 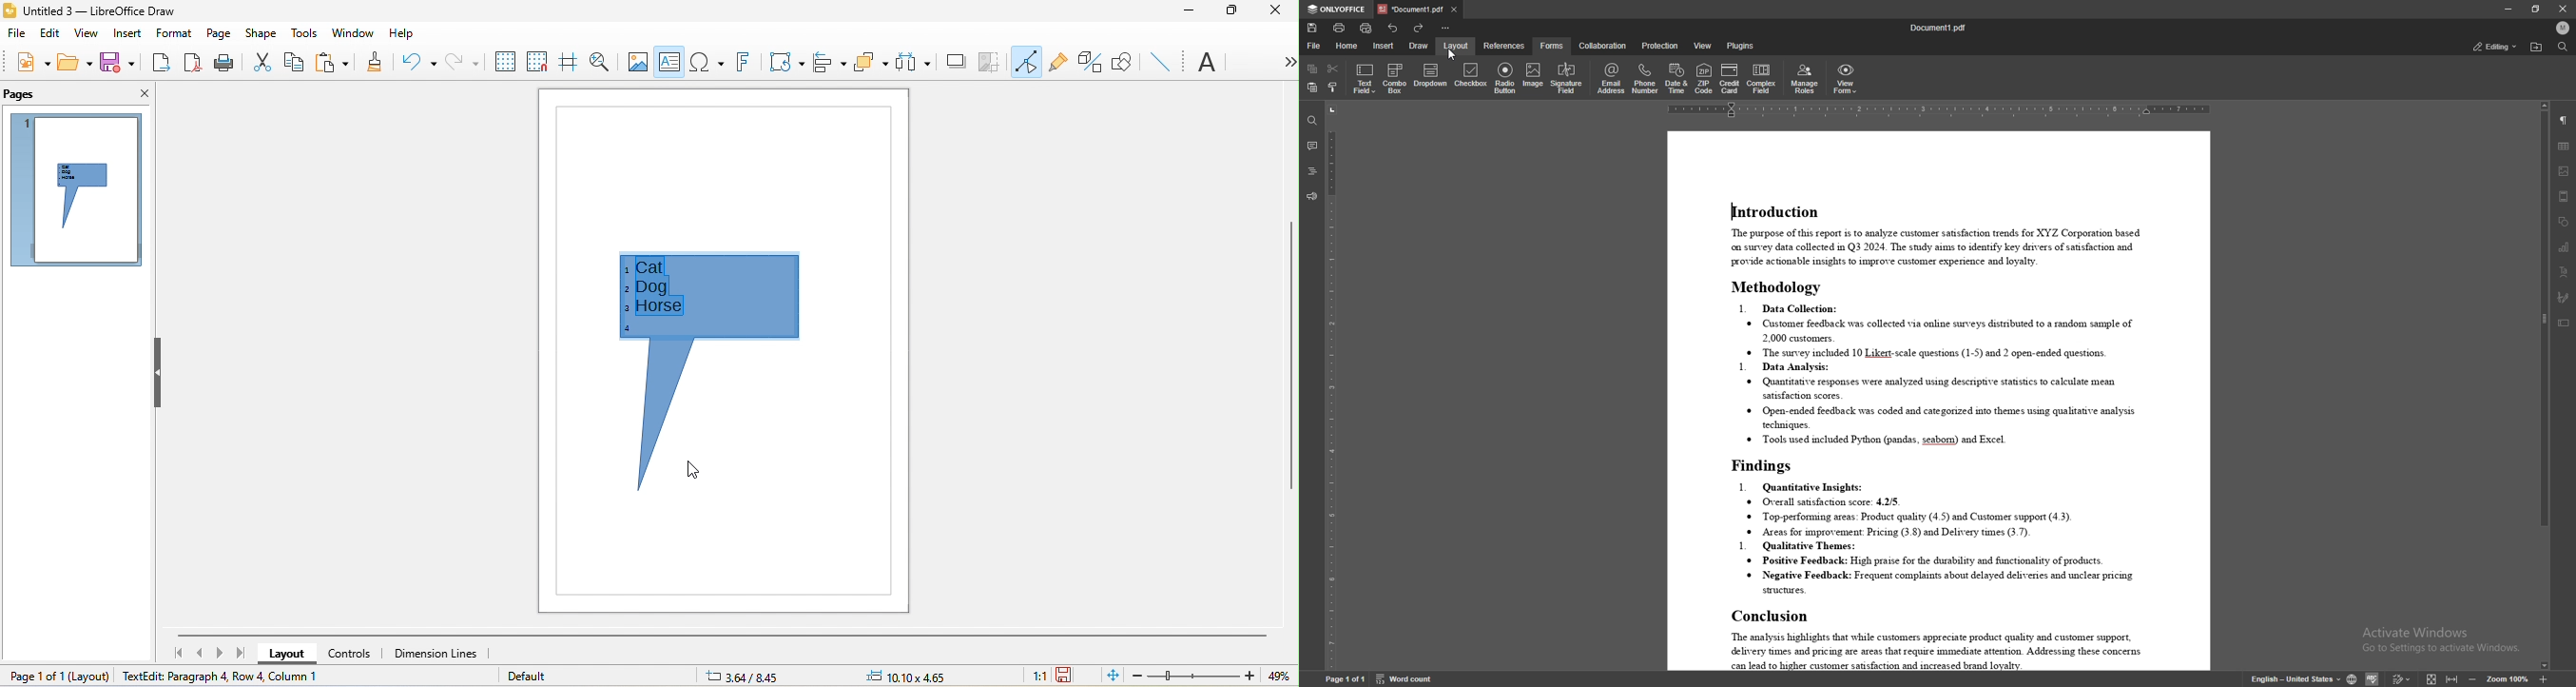 I want to click on tools, so click(x=307, y=33).